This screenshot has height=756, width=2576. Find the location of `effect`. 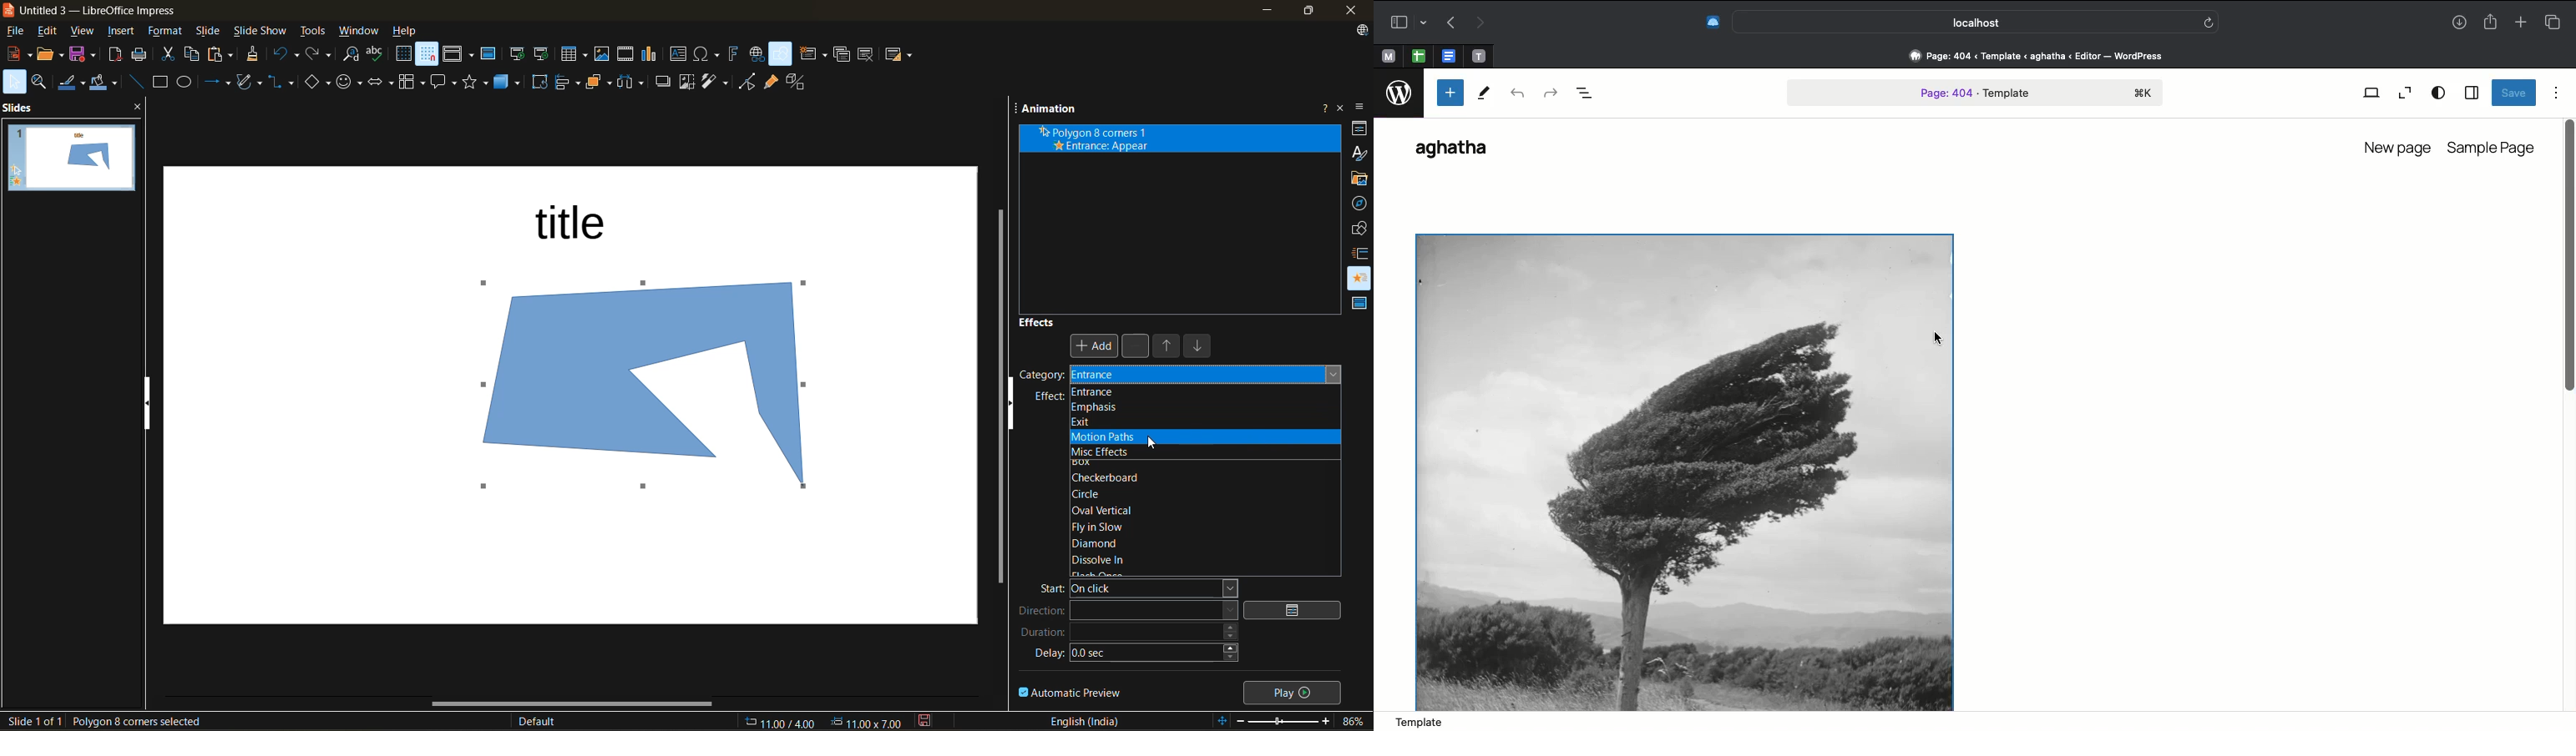

effect is located at coordinates (1047, 398).